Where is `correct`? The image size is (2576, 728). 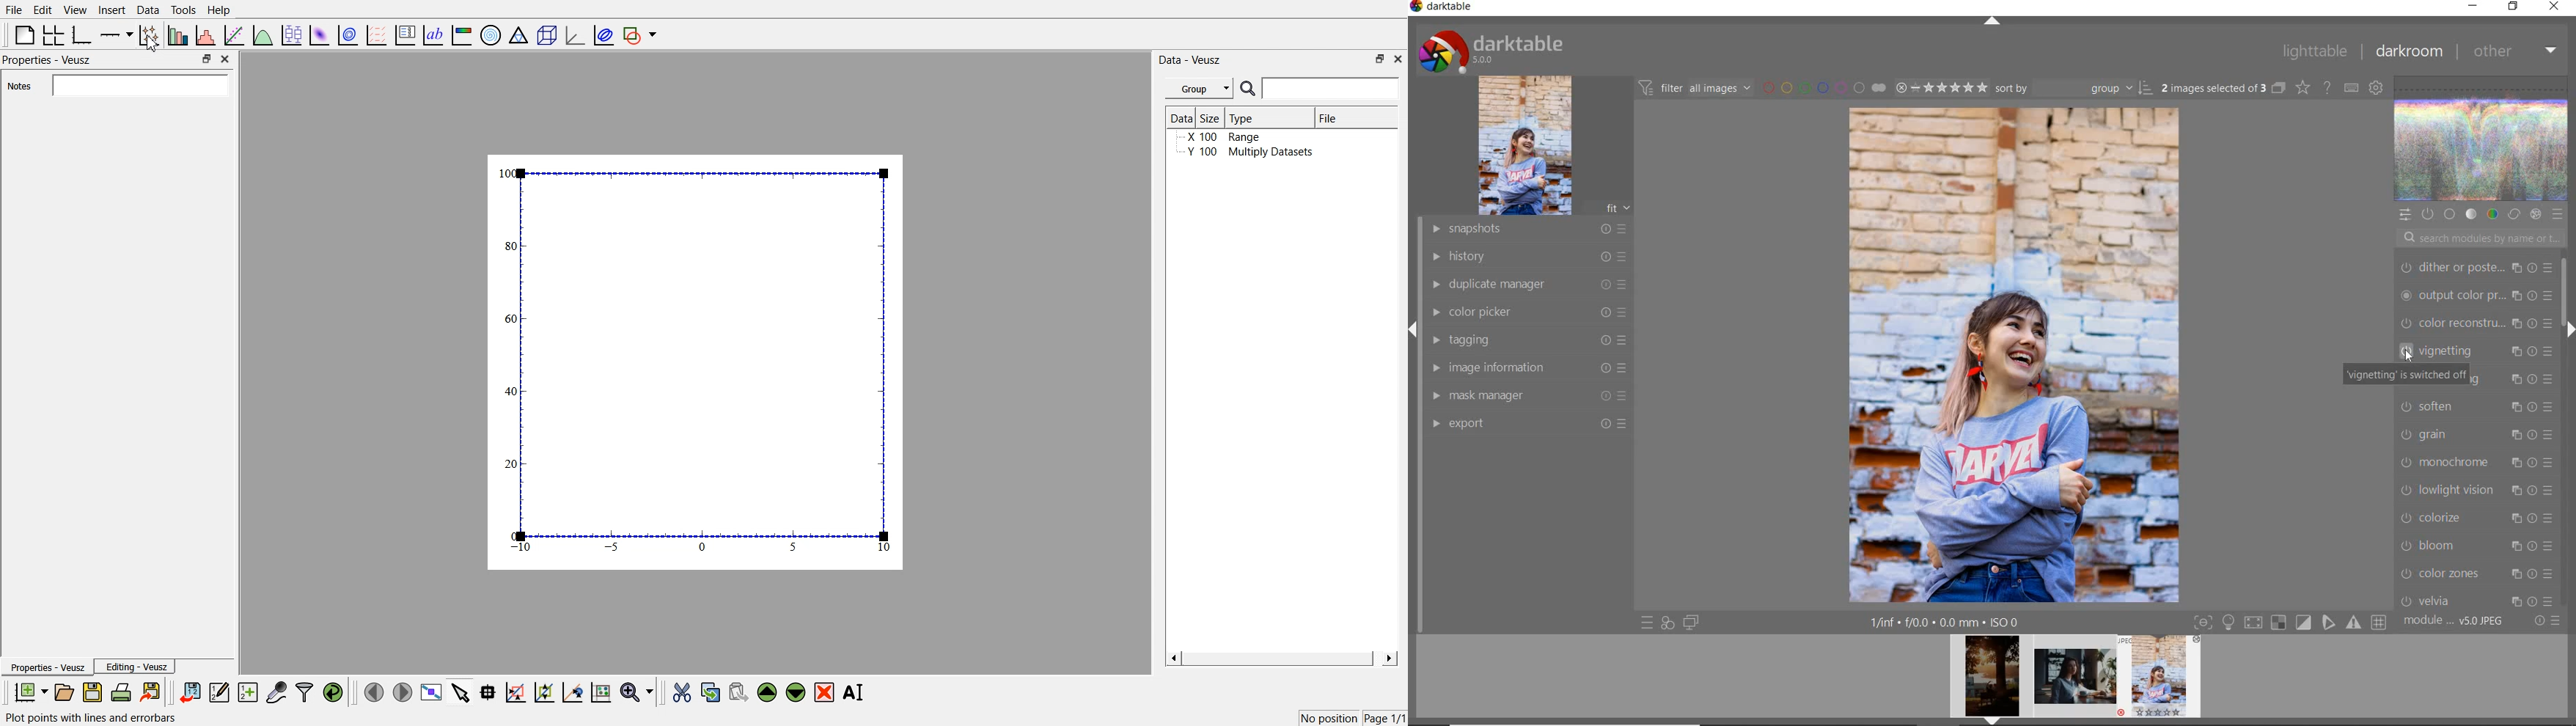
correct is located at coordinates (2514, 215).